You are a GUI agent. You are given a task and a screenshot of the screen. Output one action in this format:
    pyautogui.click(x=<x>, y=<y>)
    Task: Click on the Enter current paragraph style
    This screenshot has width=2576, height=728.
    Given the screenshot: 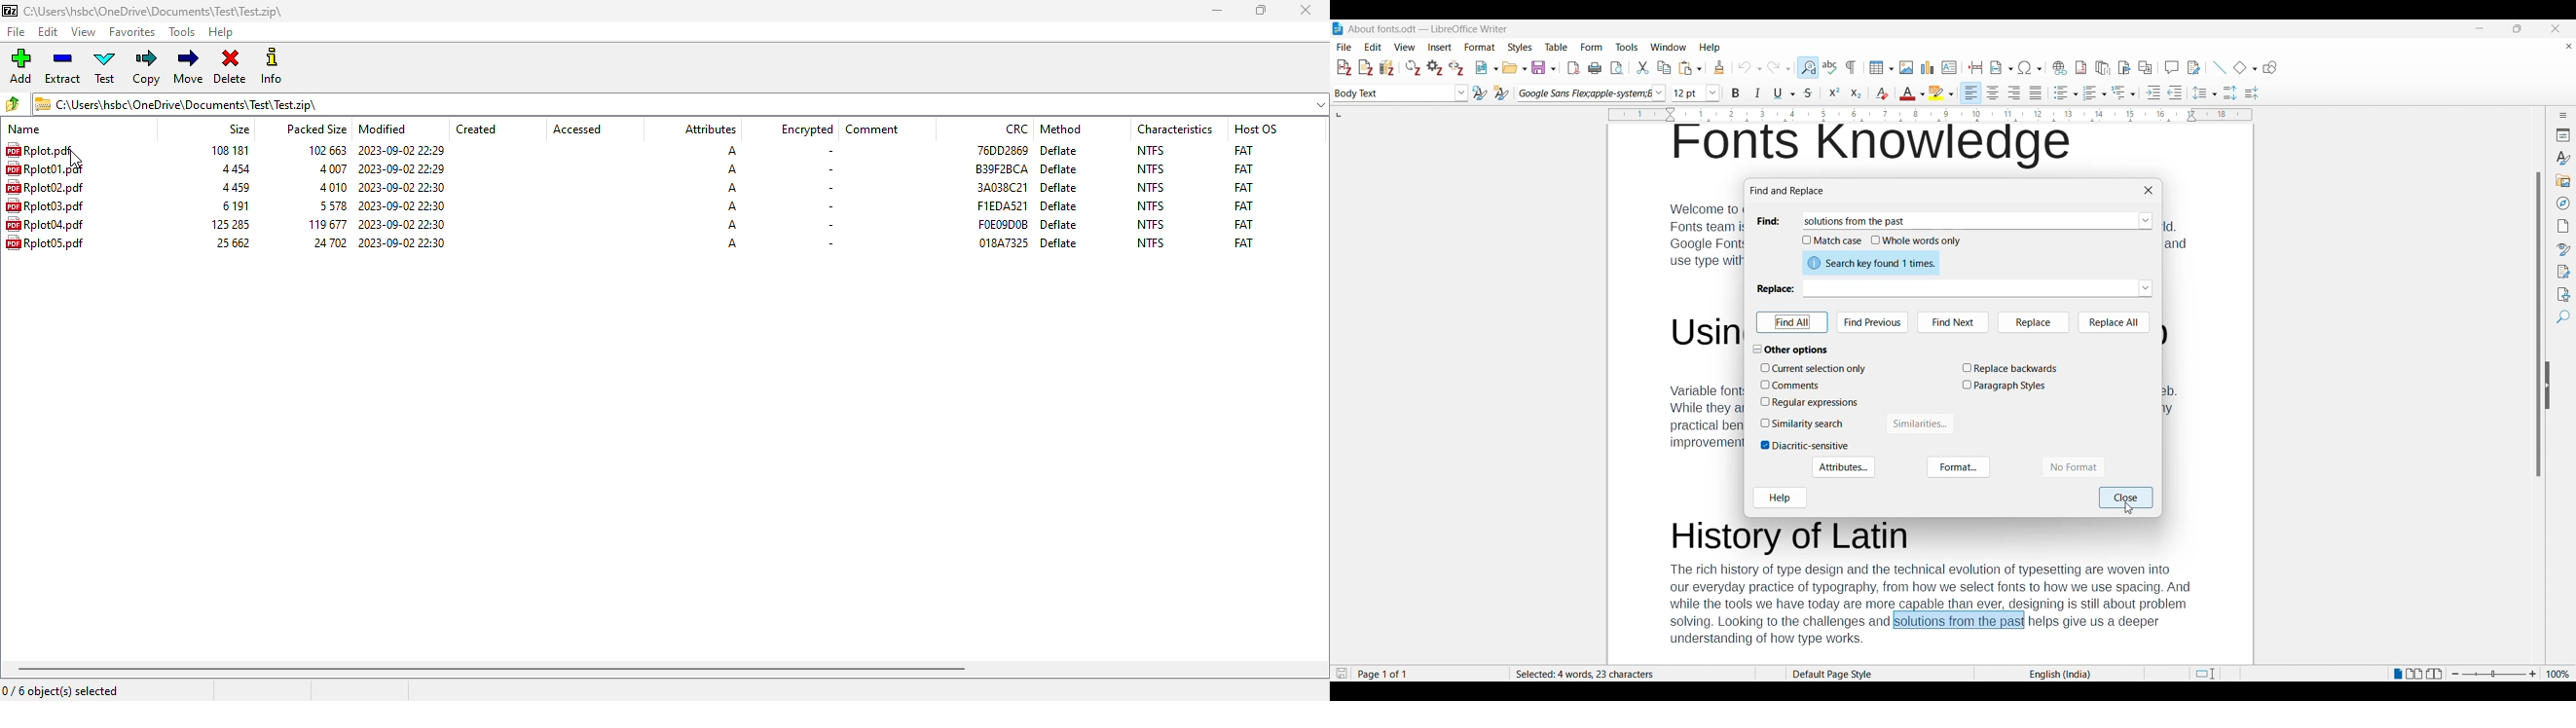 What is the action you would take?
    pyautogui.click(x=1392, y=93)
    